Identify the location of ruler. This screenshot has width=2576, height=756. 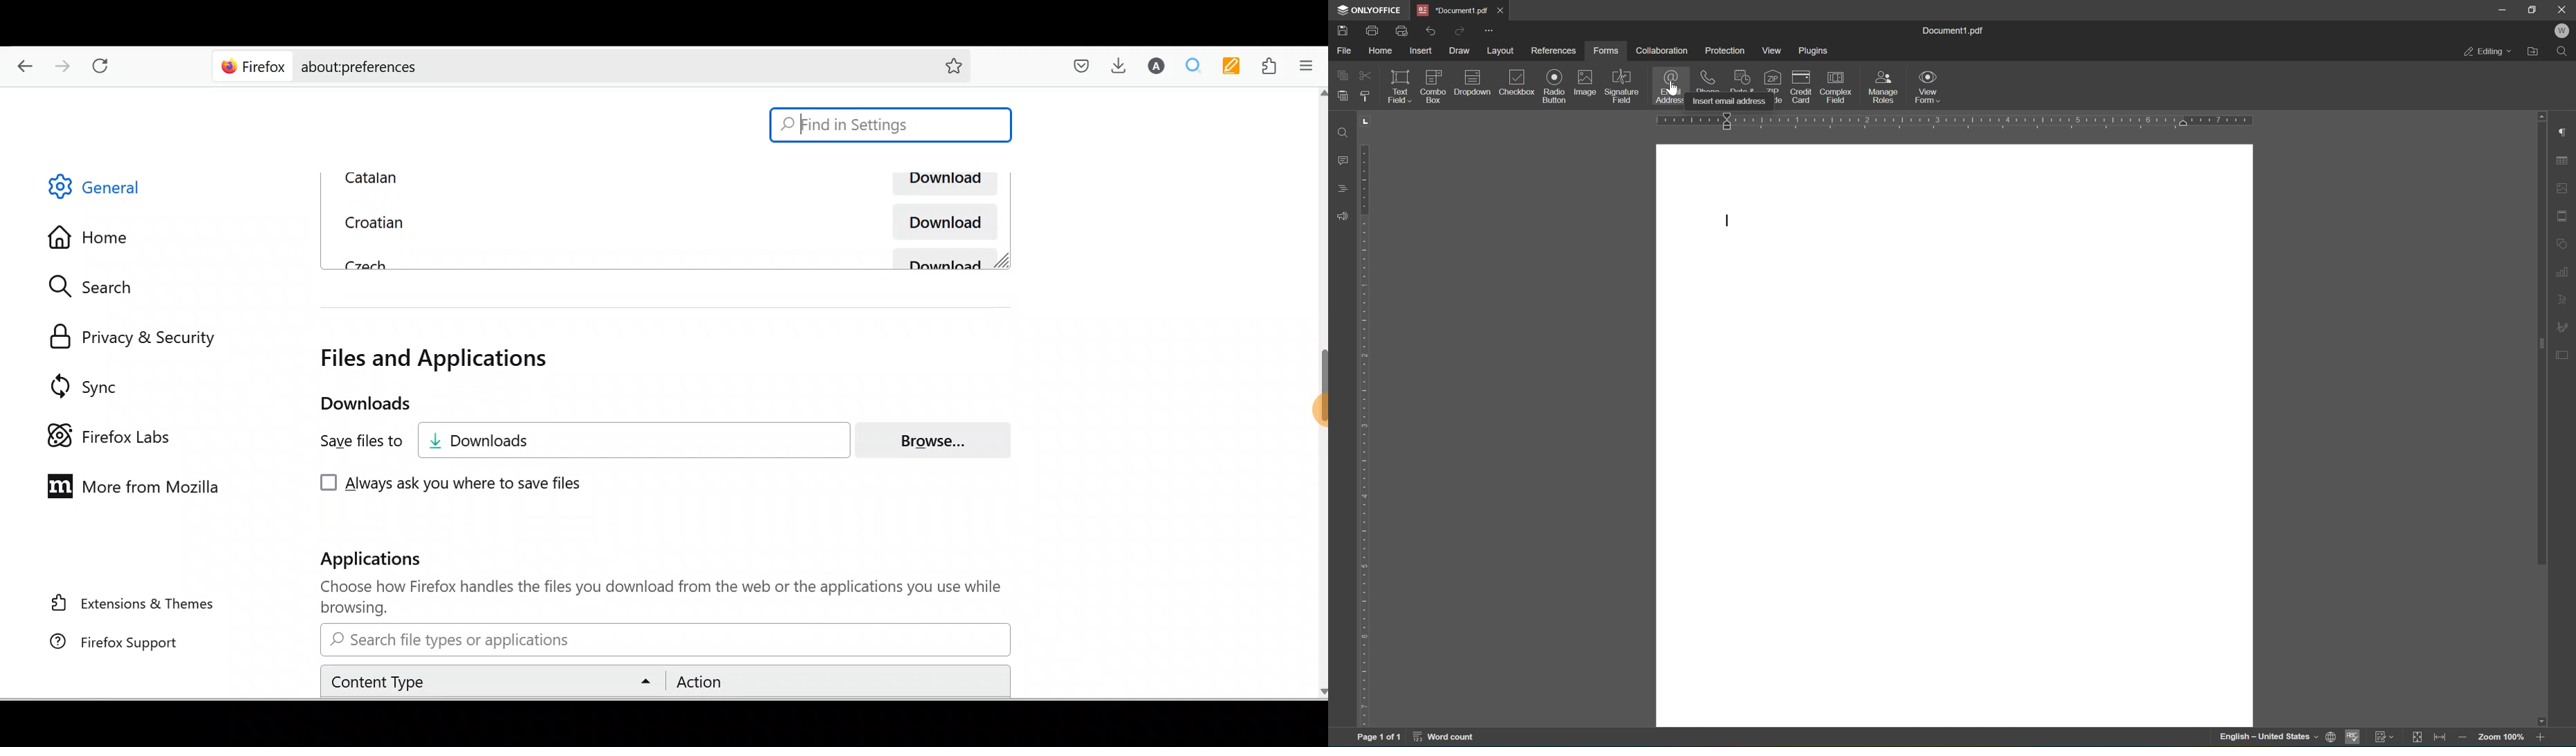
(1955, 120).